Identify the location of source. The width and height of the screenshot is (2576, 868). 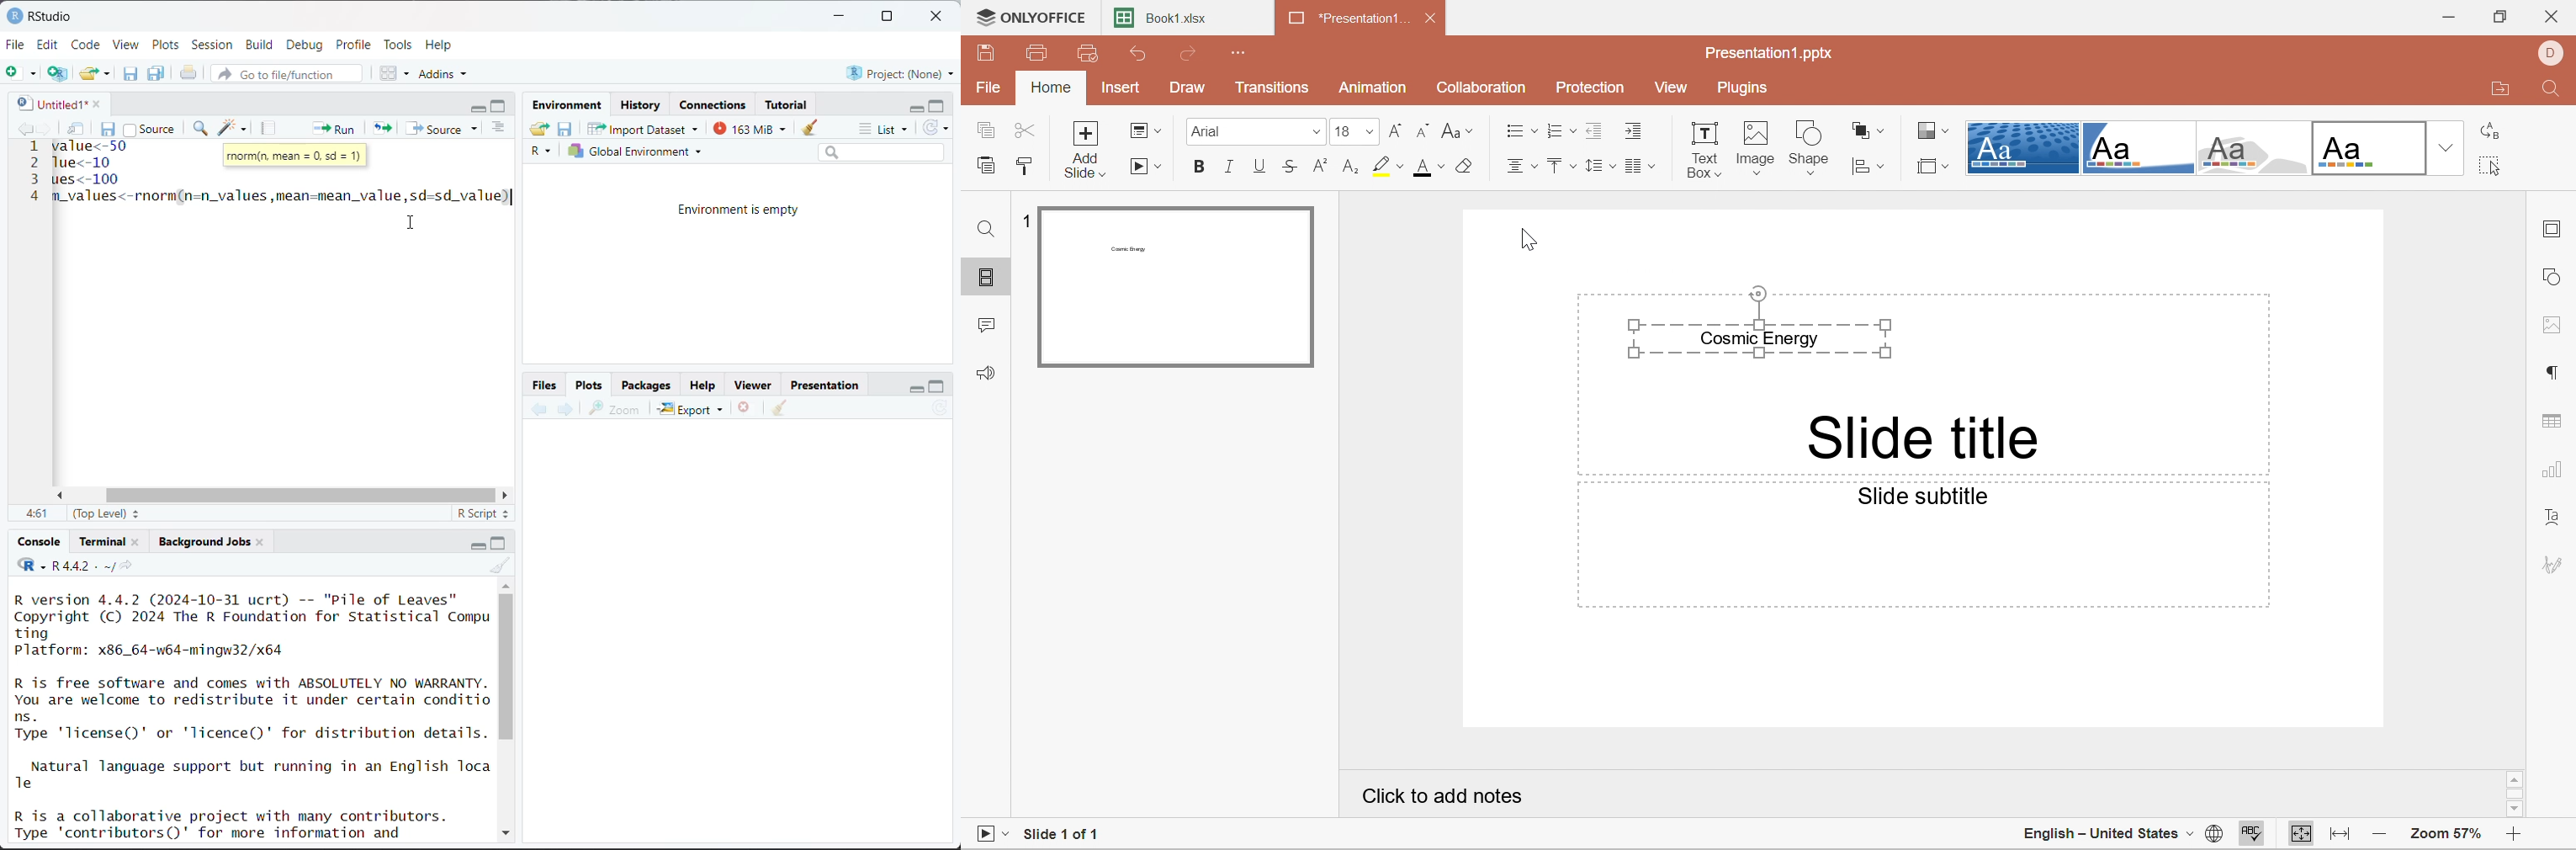
(149, 128).